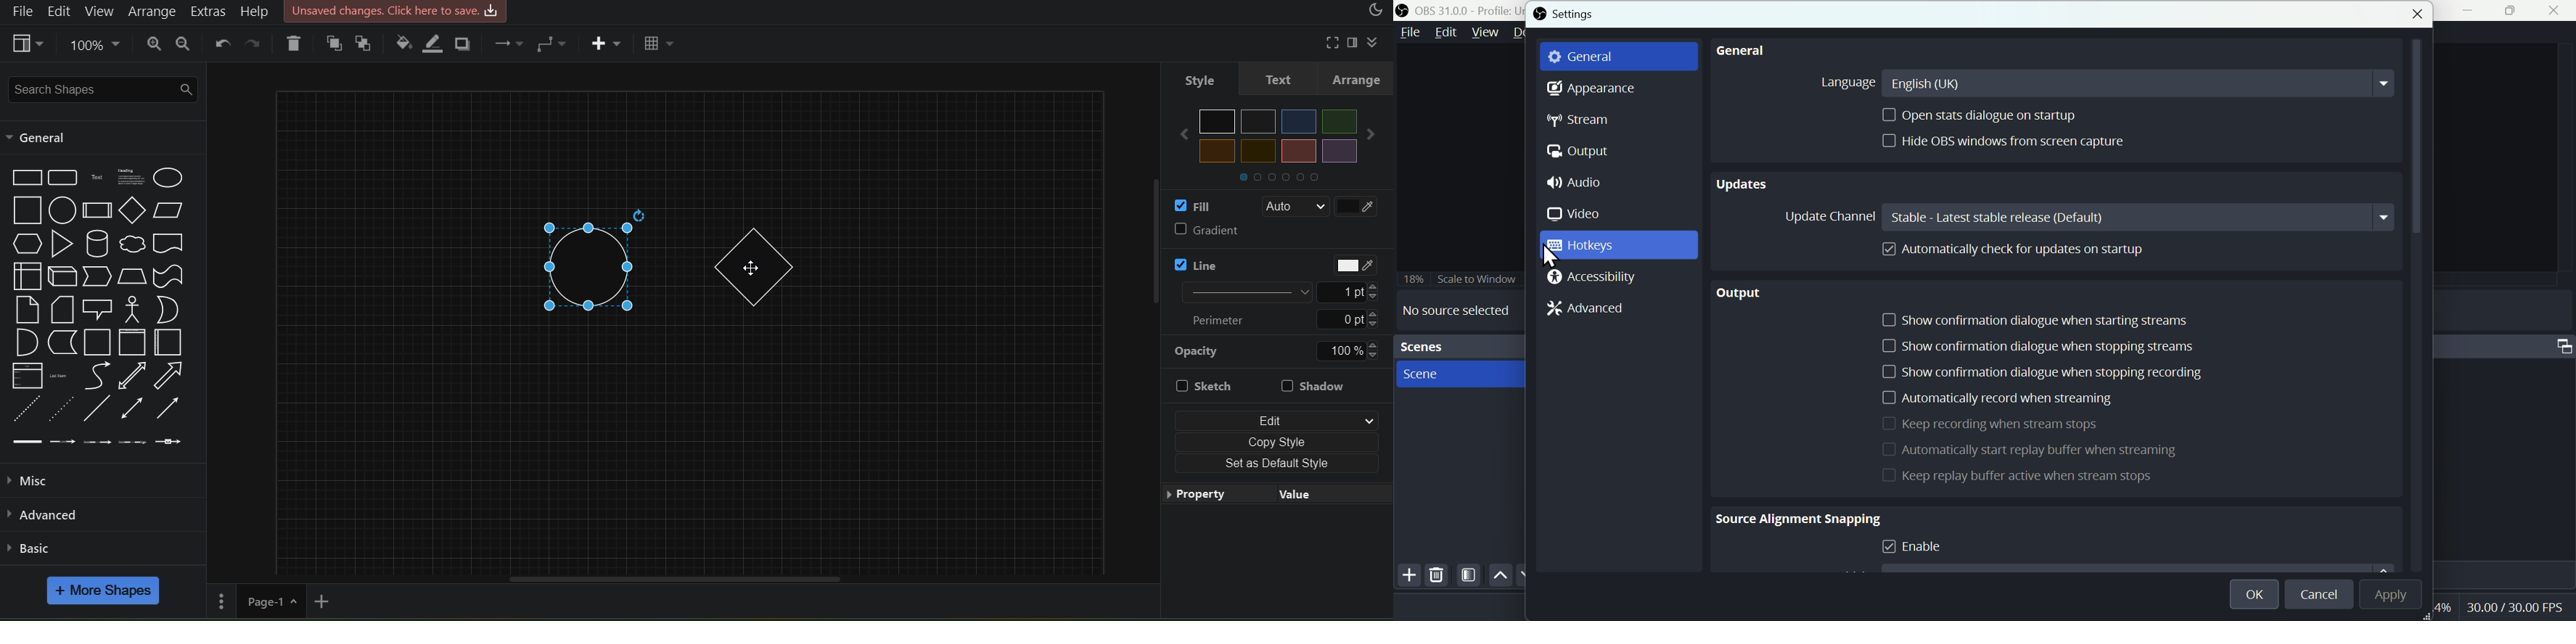 The height and width of the screenshot is (644, 2576). Describe the element at coordinates (131, 375) in the screenshot. I see `Bidirection Arrow` at that location.